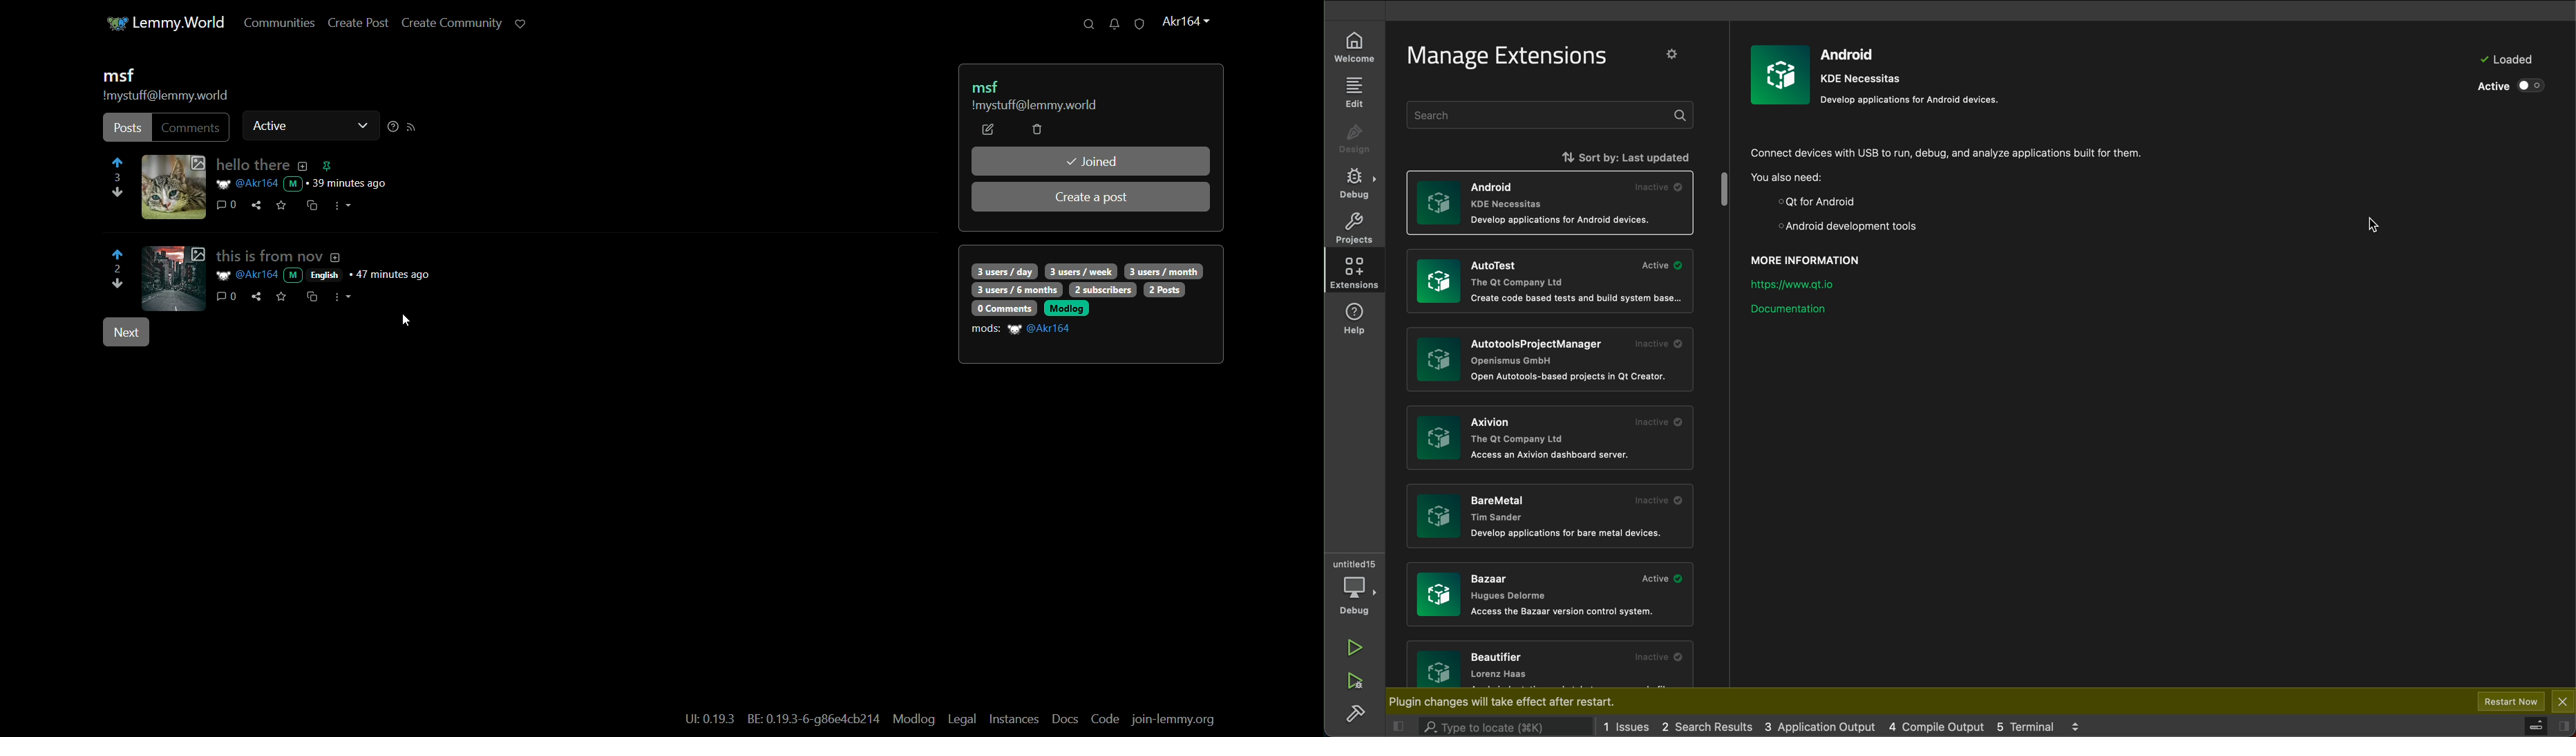  Describe the element at coordinates (116, 270) in the screenshot. I see `number of votes` at that location.